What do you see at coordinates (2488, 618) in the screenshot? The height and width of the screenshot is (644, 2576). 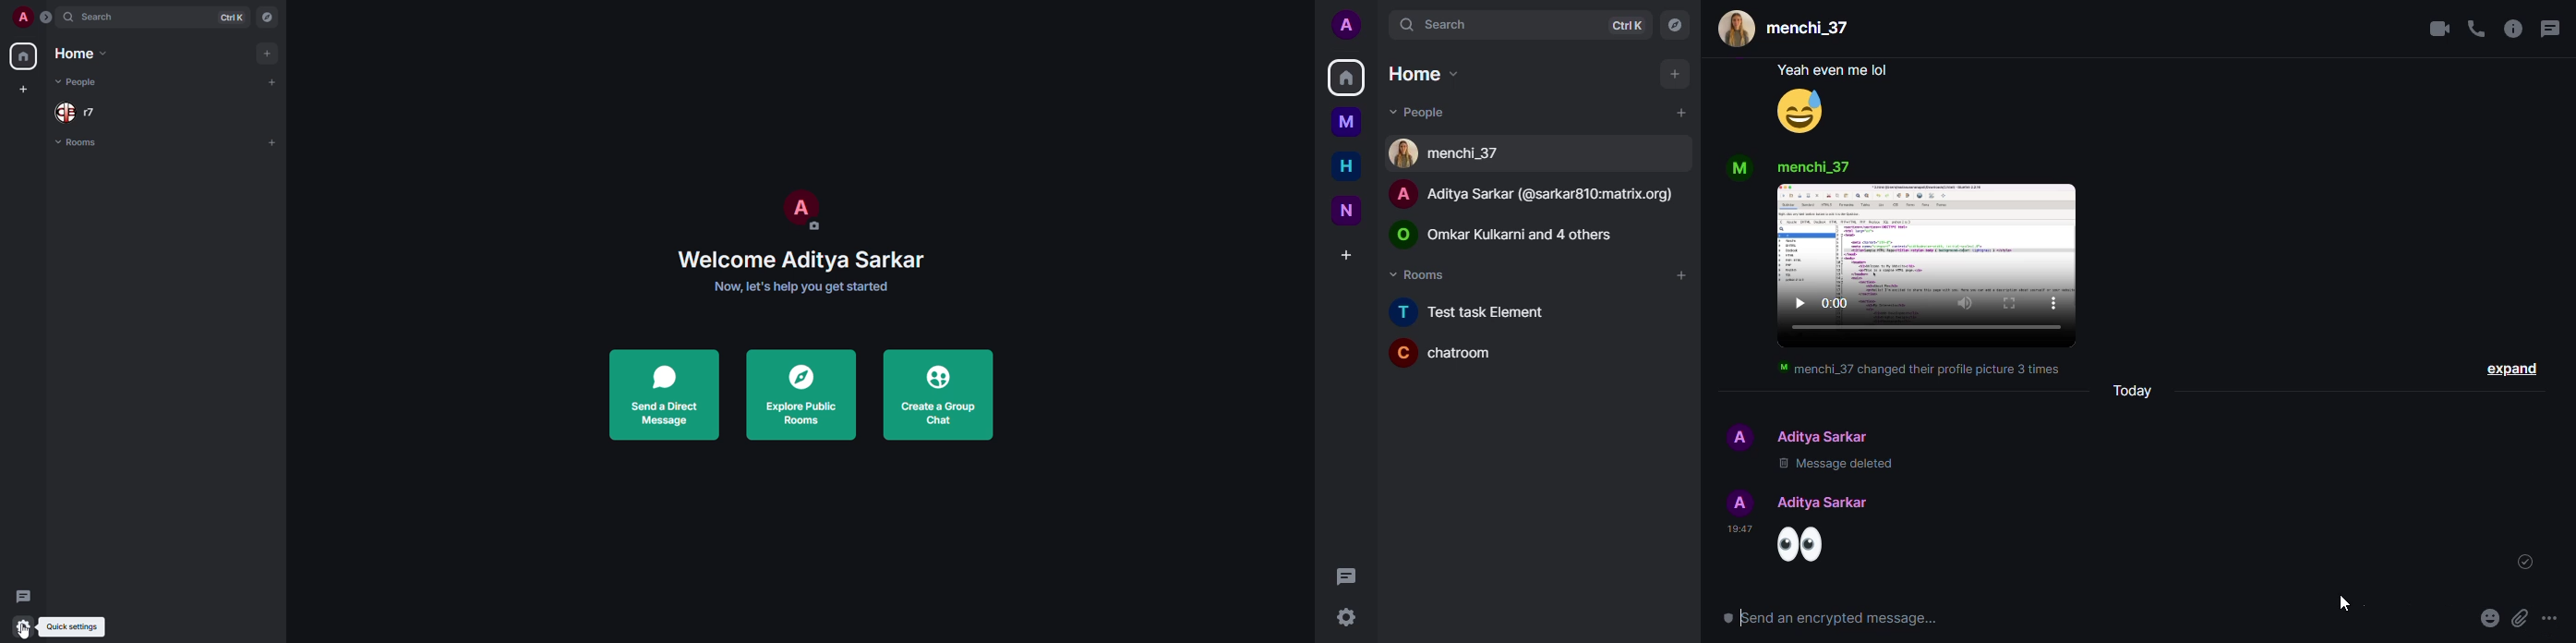 I see `emoji` at bounding box center [2488, 618].